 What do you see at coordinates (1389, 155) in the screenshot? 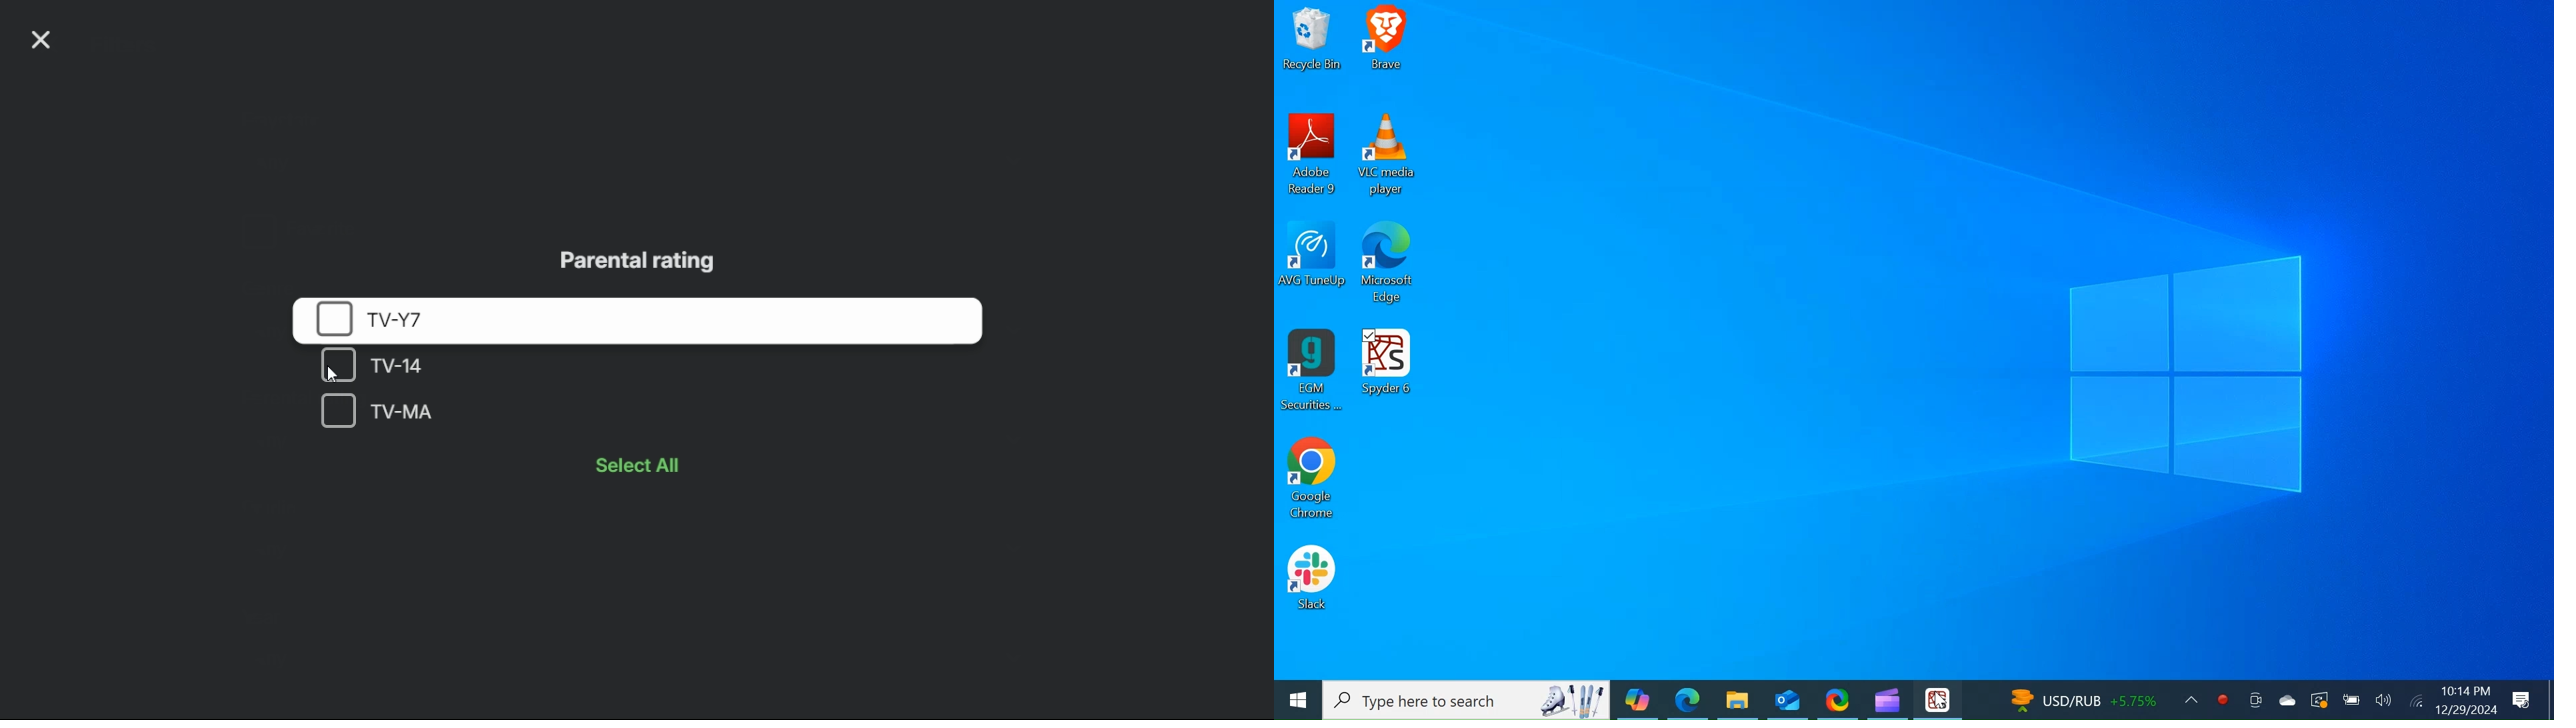
I see `VLC Media Desktop Icon` at bounding box center [1389, 155].